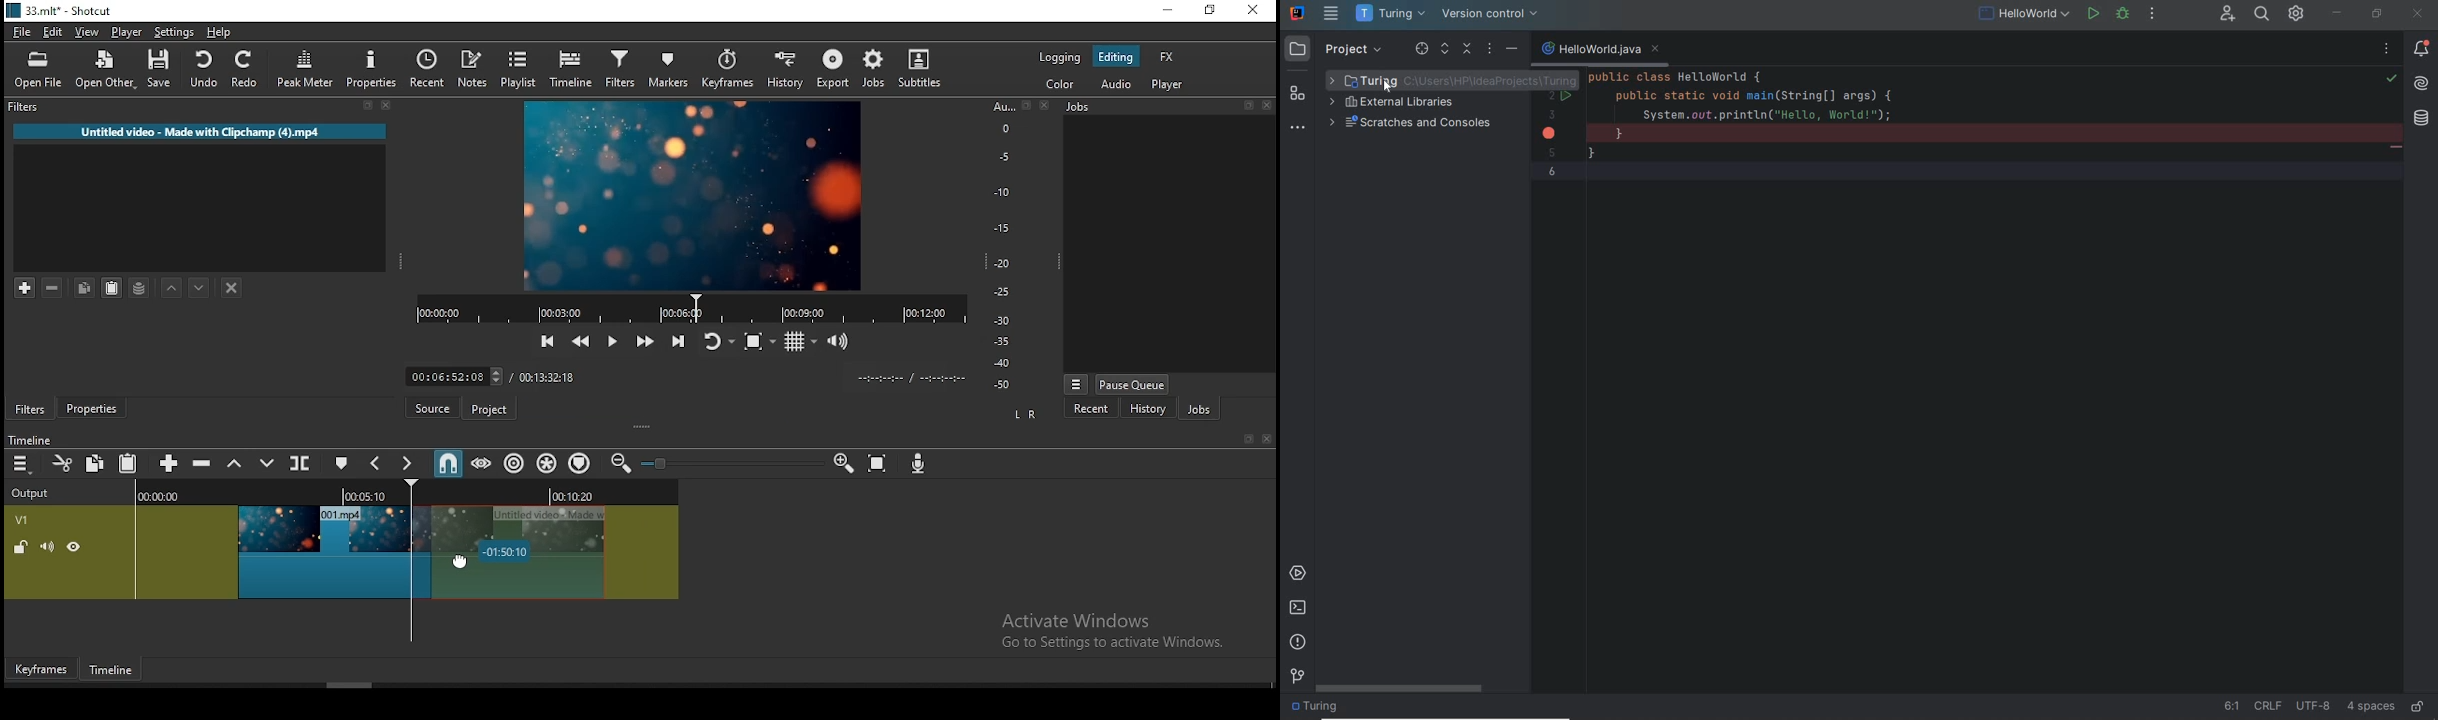  What do you see at coordinates (85, 288) in the screenshot?
I see `copy selected filter` at bounding box center [85, 288].